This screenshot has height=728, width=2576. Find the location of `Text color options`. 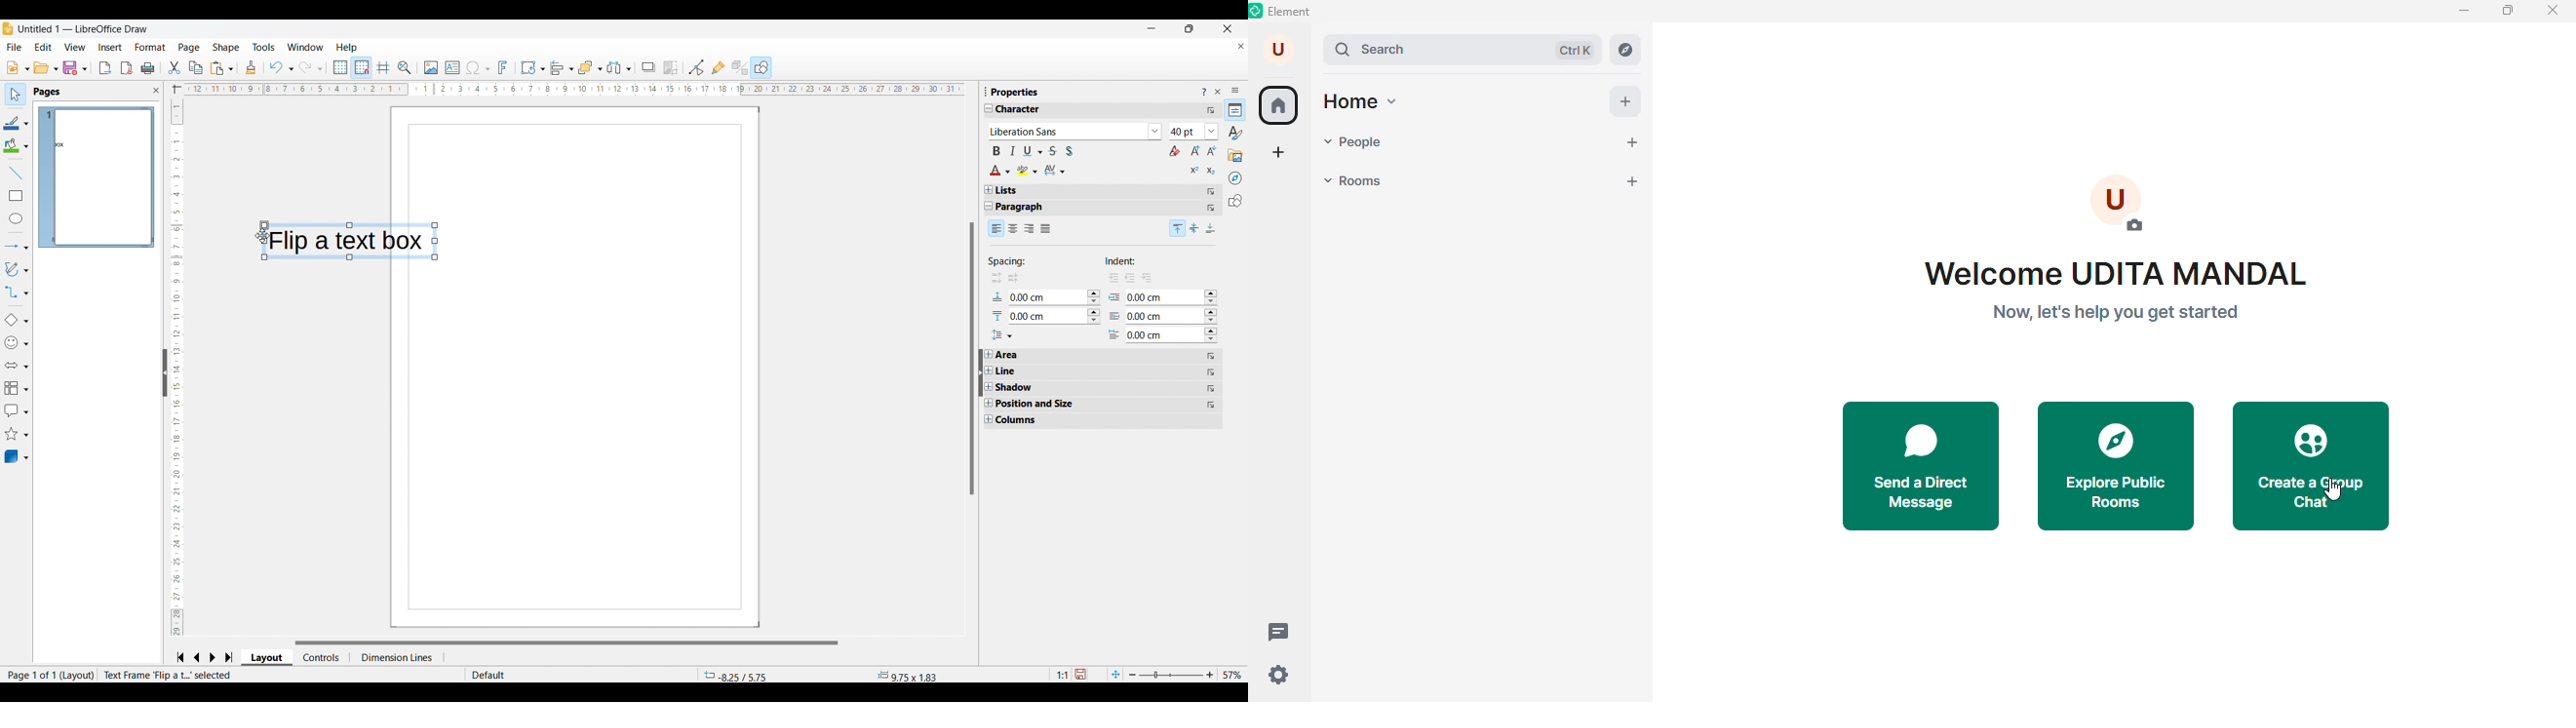

Text color options is located at coordinates (1000, 170).